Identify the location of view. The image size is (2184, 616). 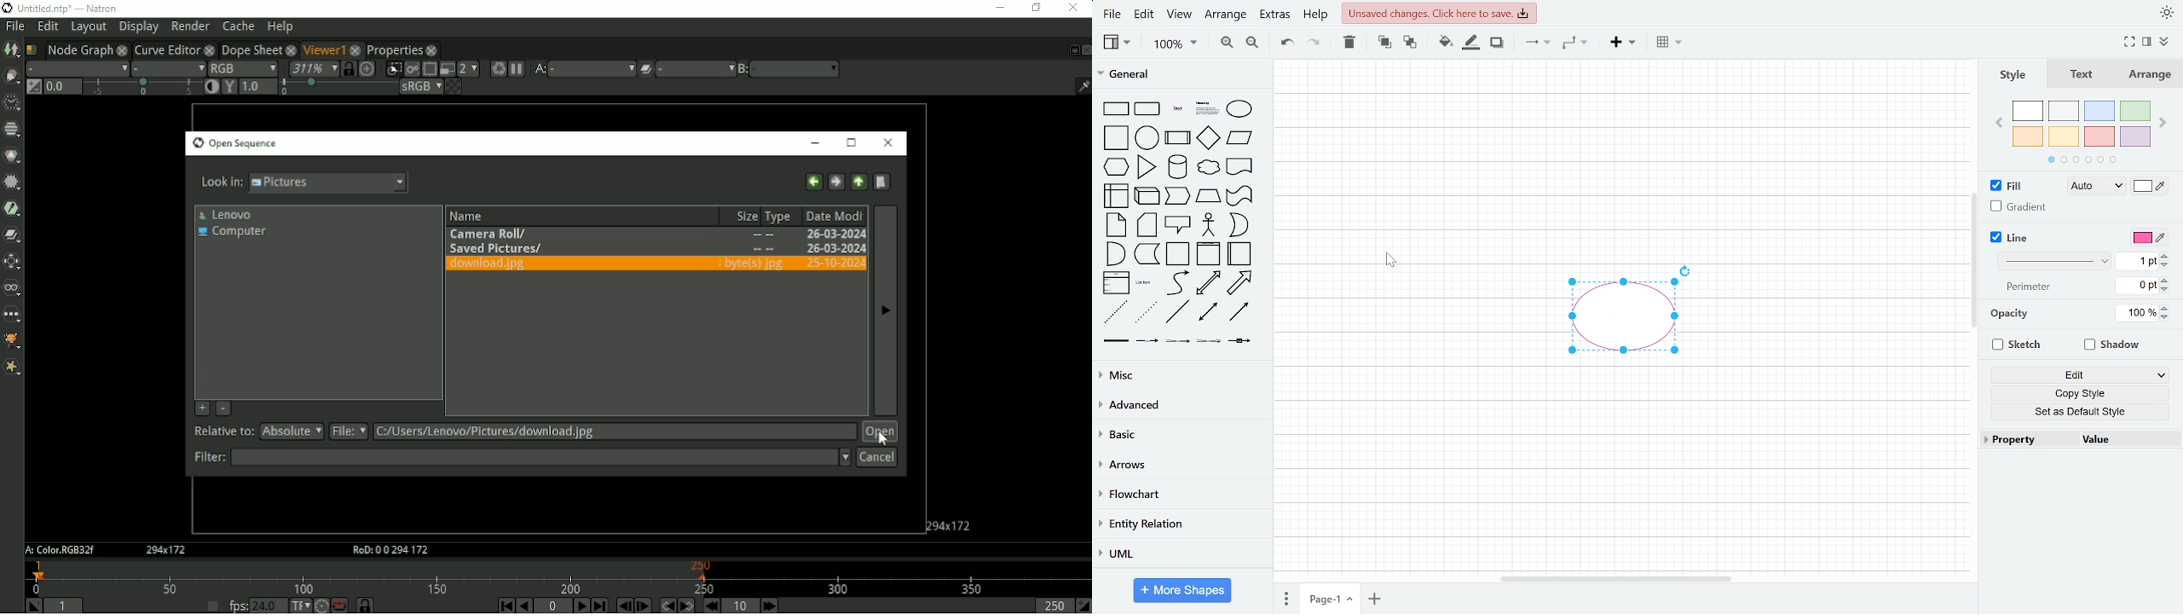
(1117, 43).